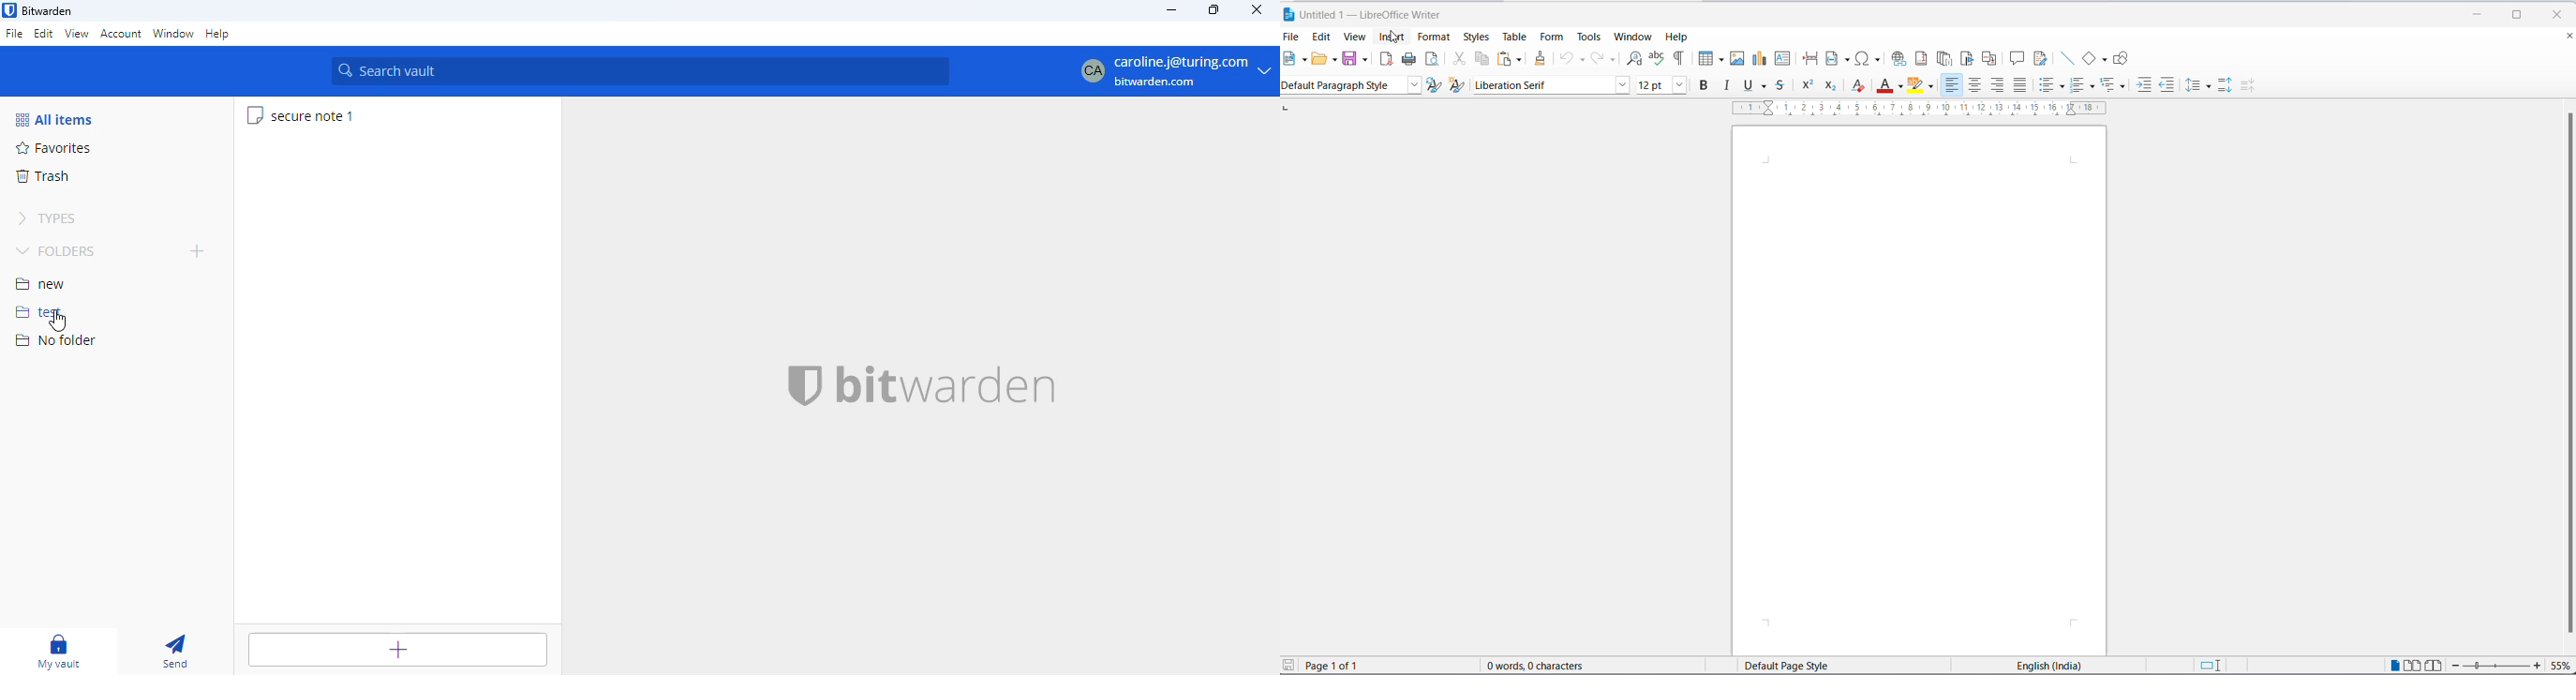  Describe the element at coordinates (1432, 60) in the screenshot. I see `print preview` at that location.